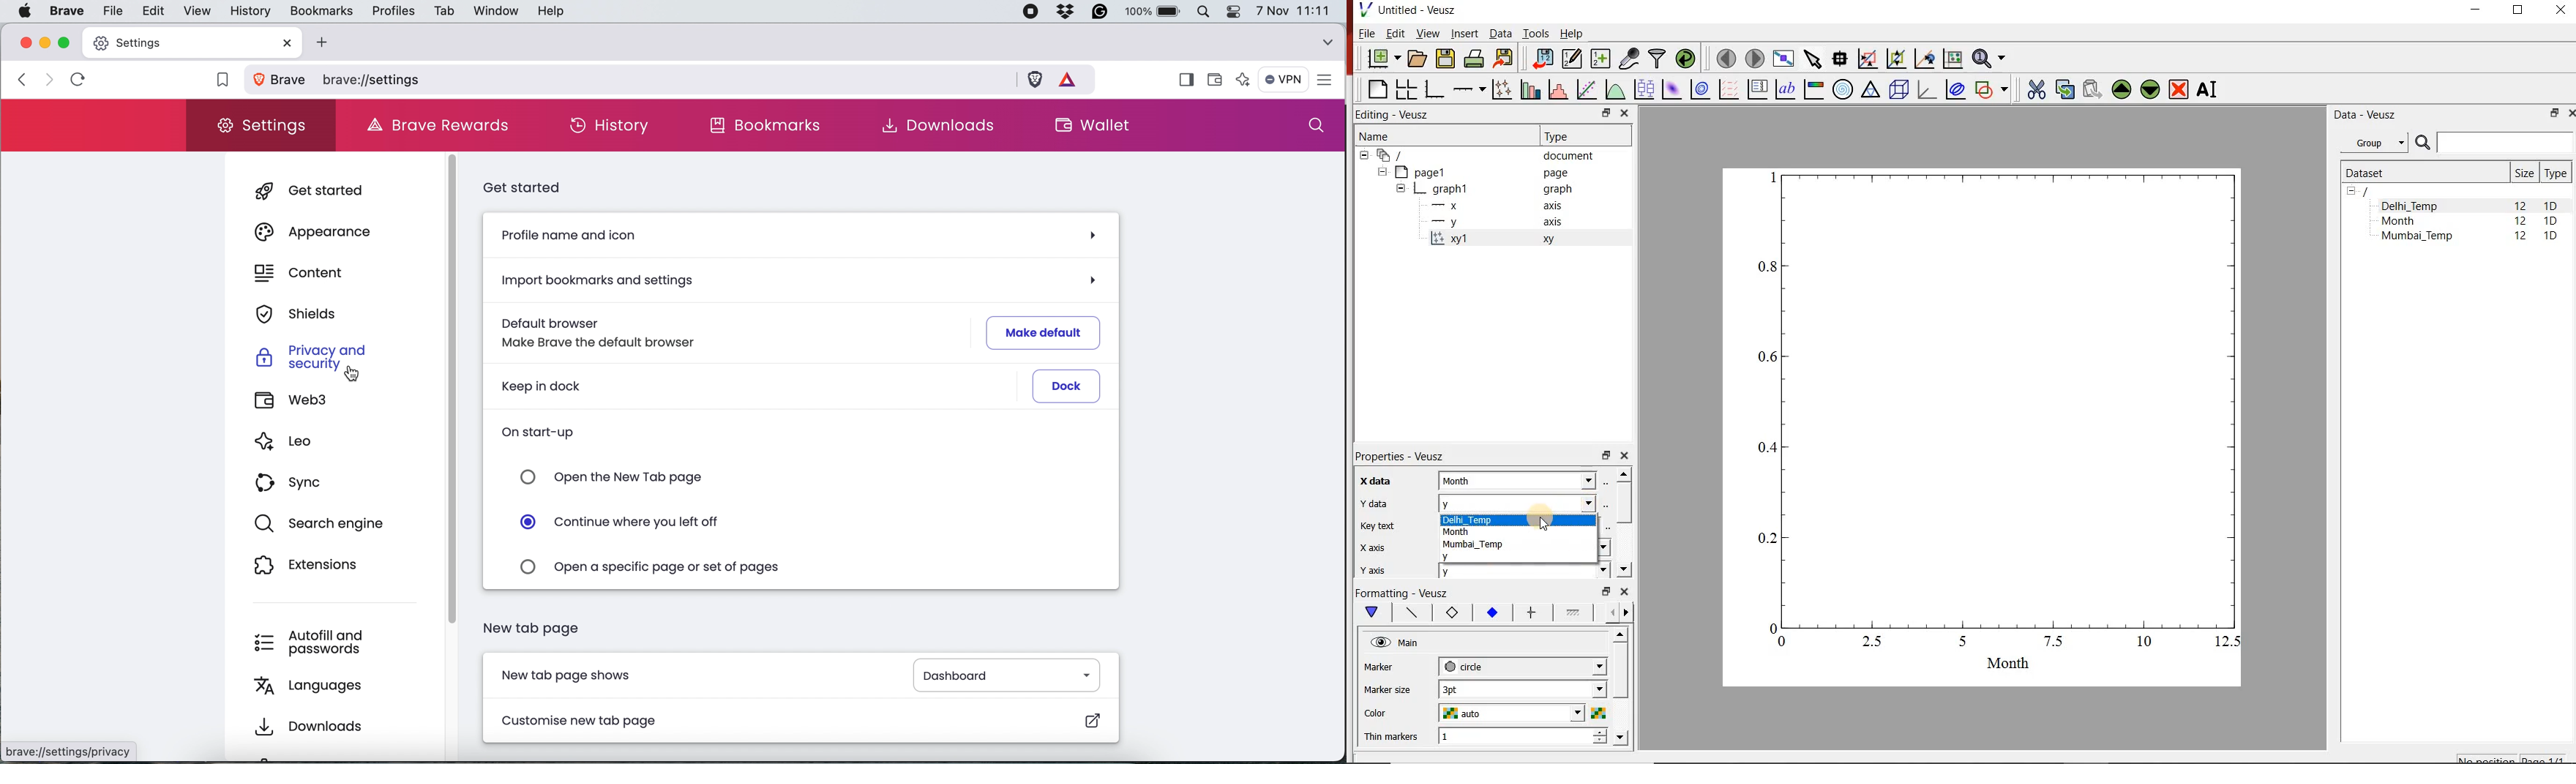 The height and width of the screenshot is (784, 2576). I want to click on Insert, so click(1464, 32).